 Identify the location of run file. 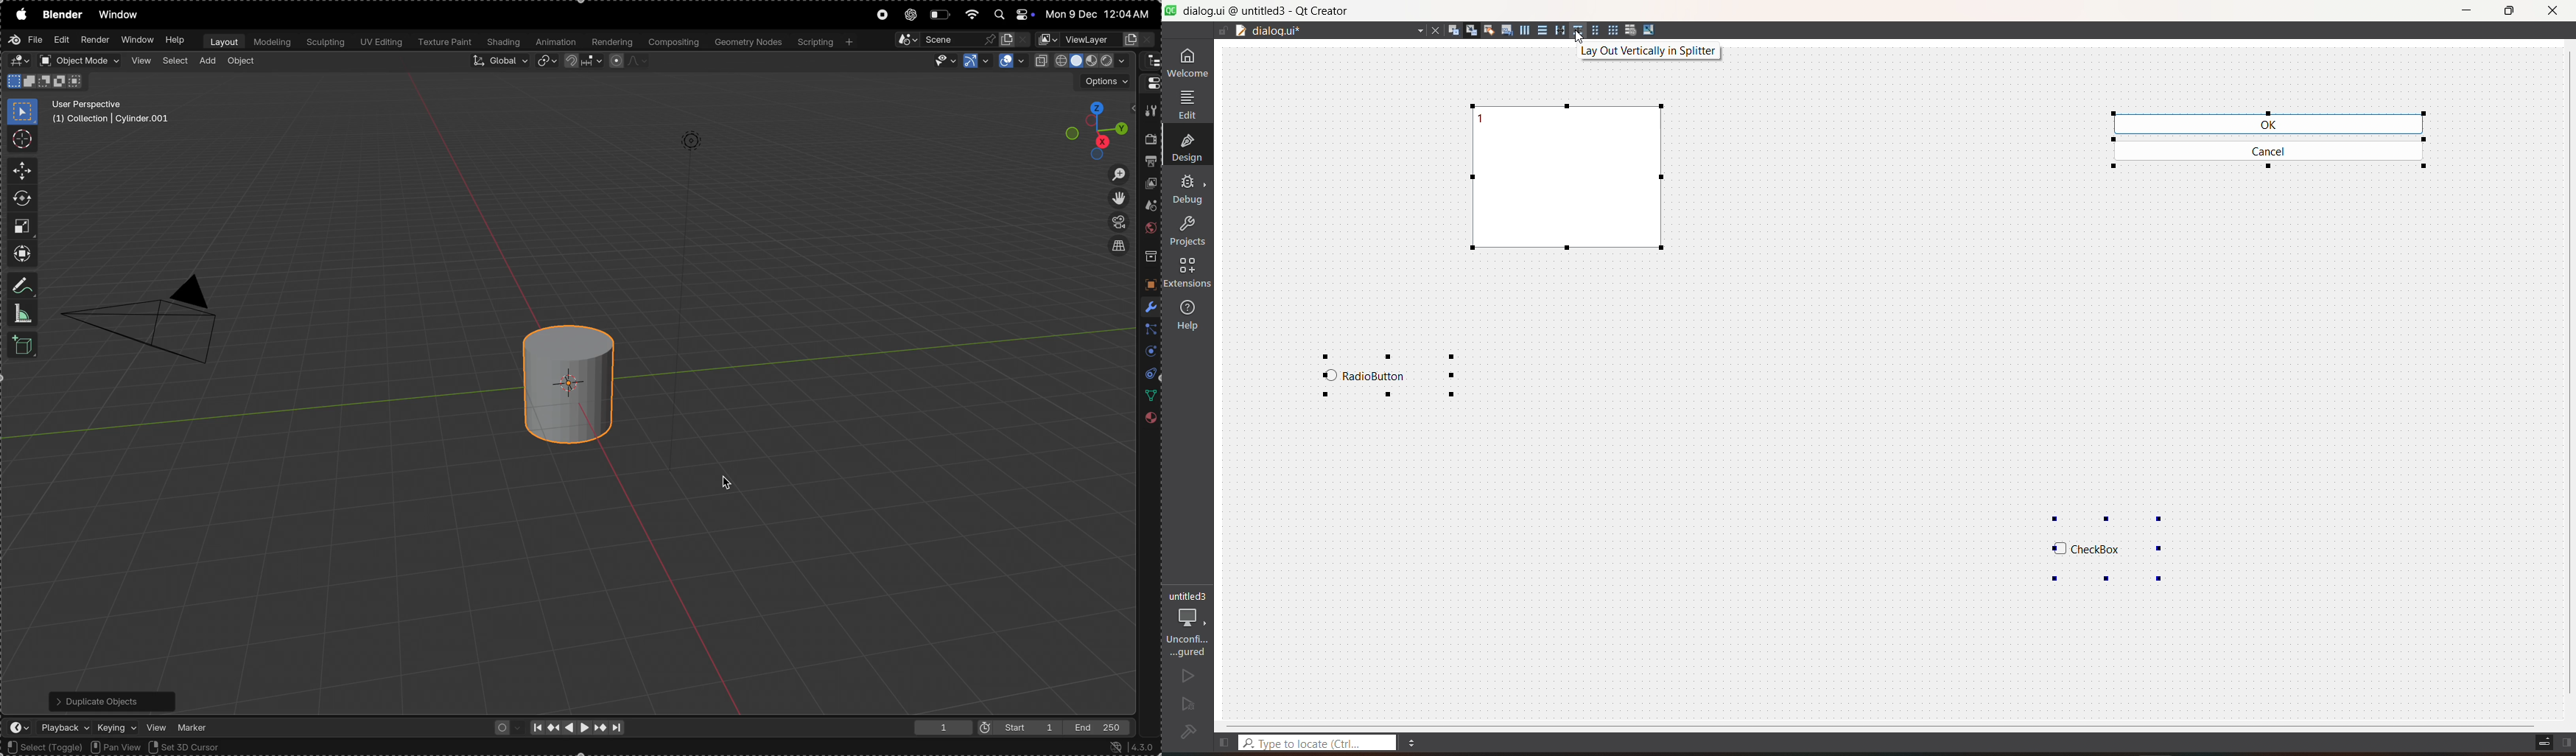
(1186, 675).